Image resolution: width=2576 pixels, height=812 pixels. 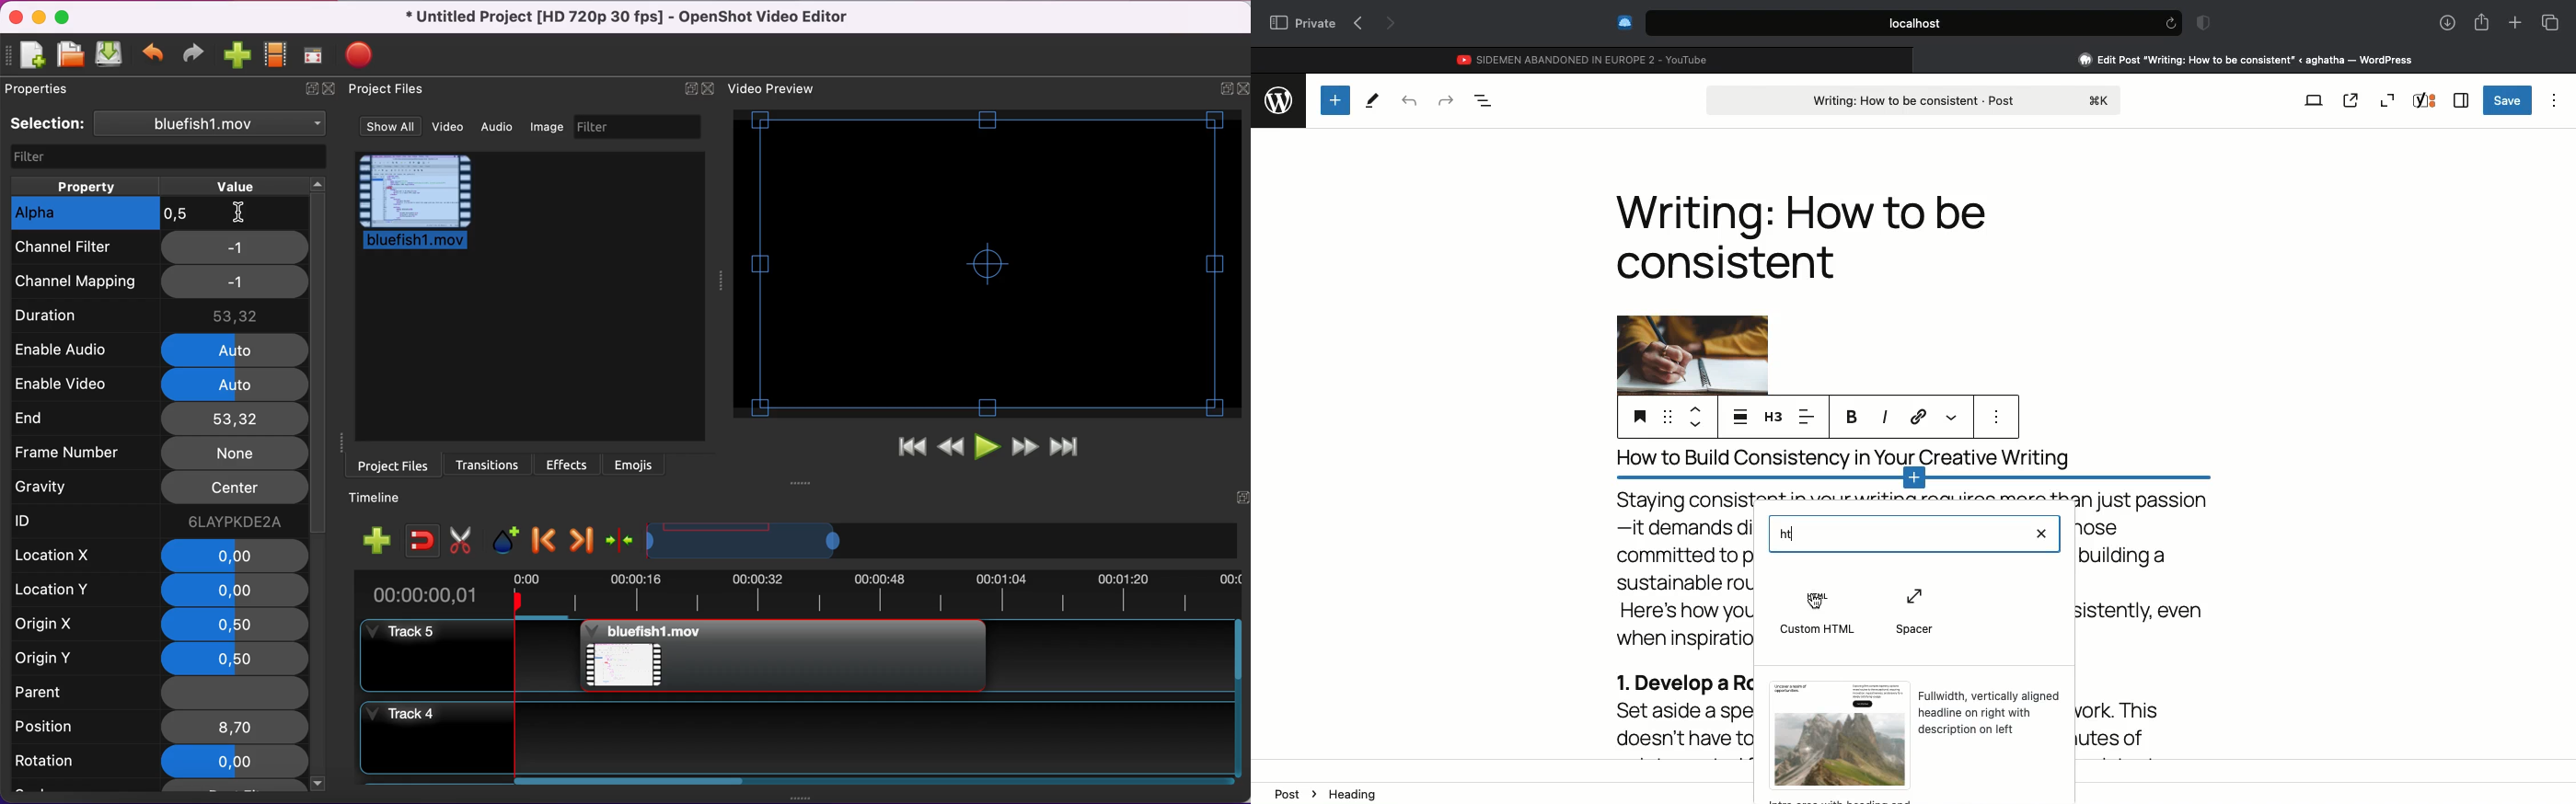 What do you see at coordinates (1623, 22) in the screenshot?
I see `Extensions` at bounding box center [1623, 22].